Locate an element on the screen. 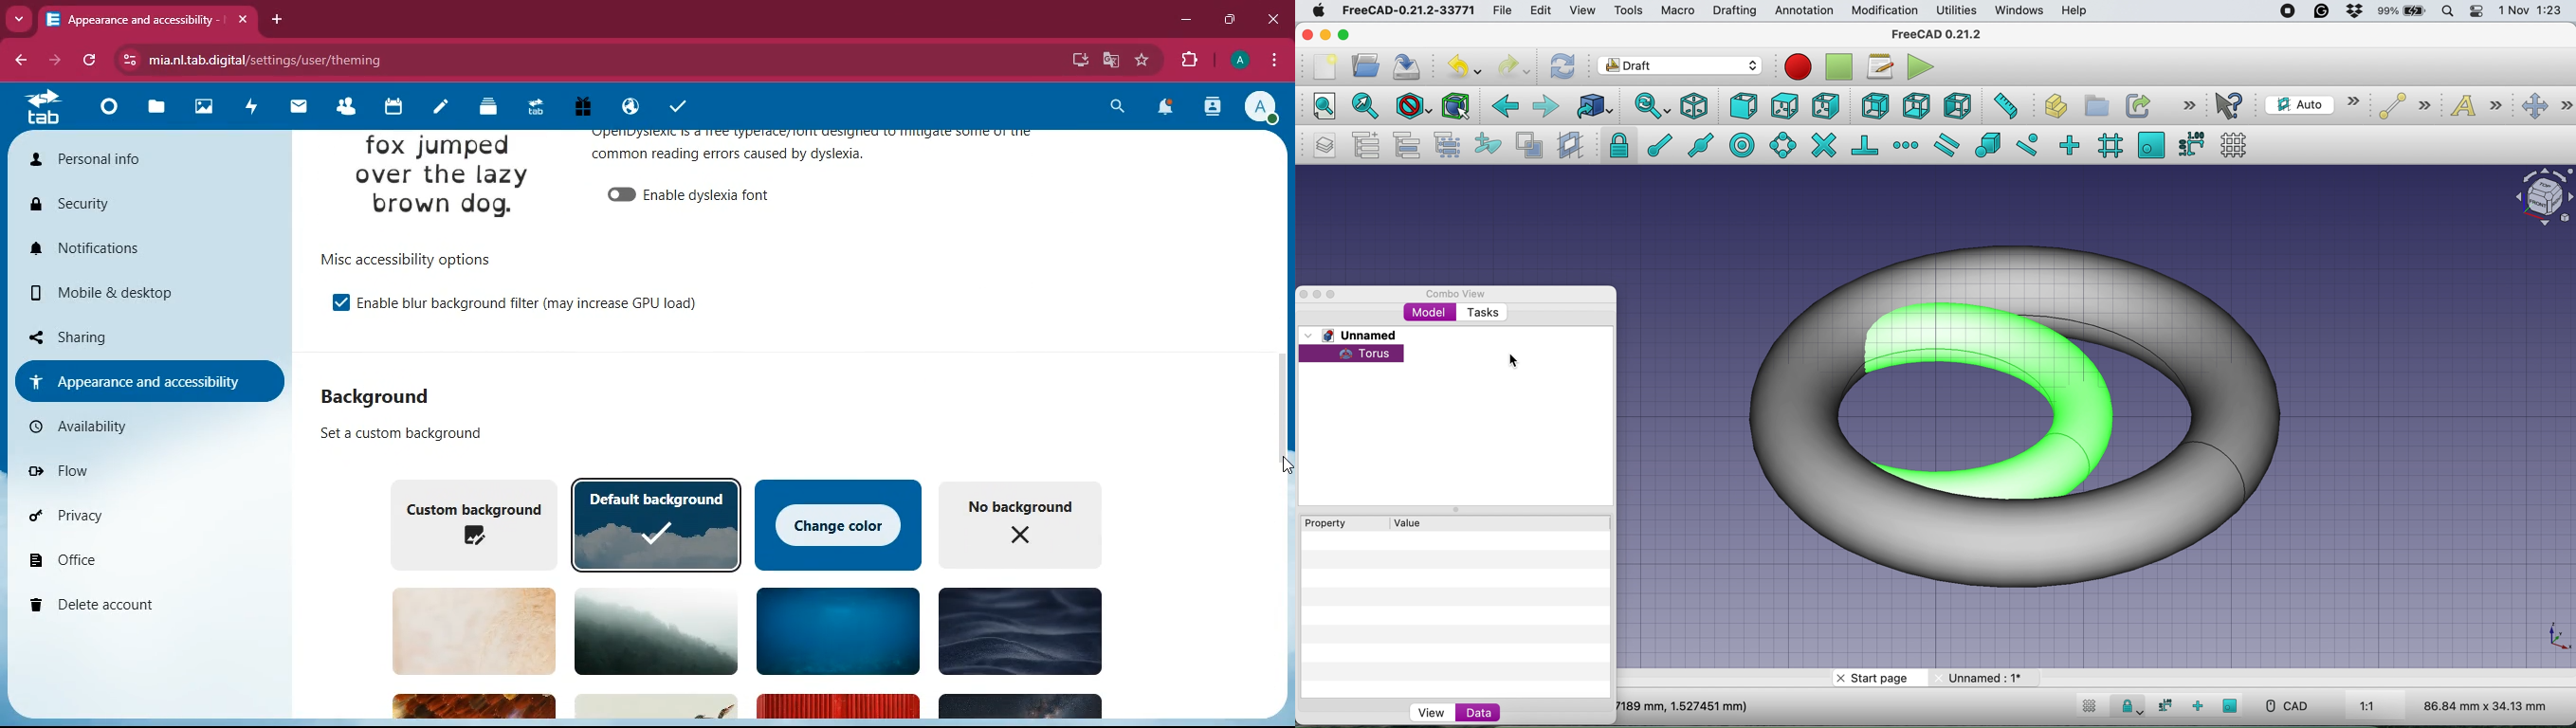 The image size is (2576, 728). forward is located at coordinates (54, 61).